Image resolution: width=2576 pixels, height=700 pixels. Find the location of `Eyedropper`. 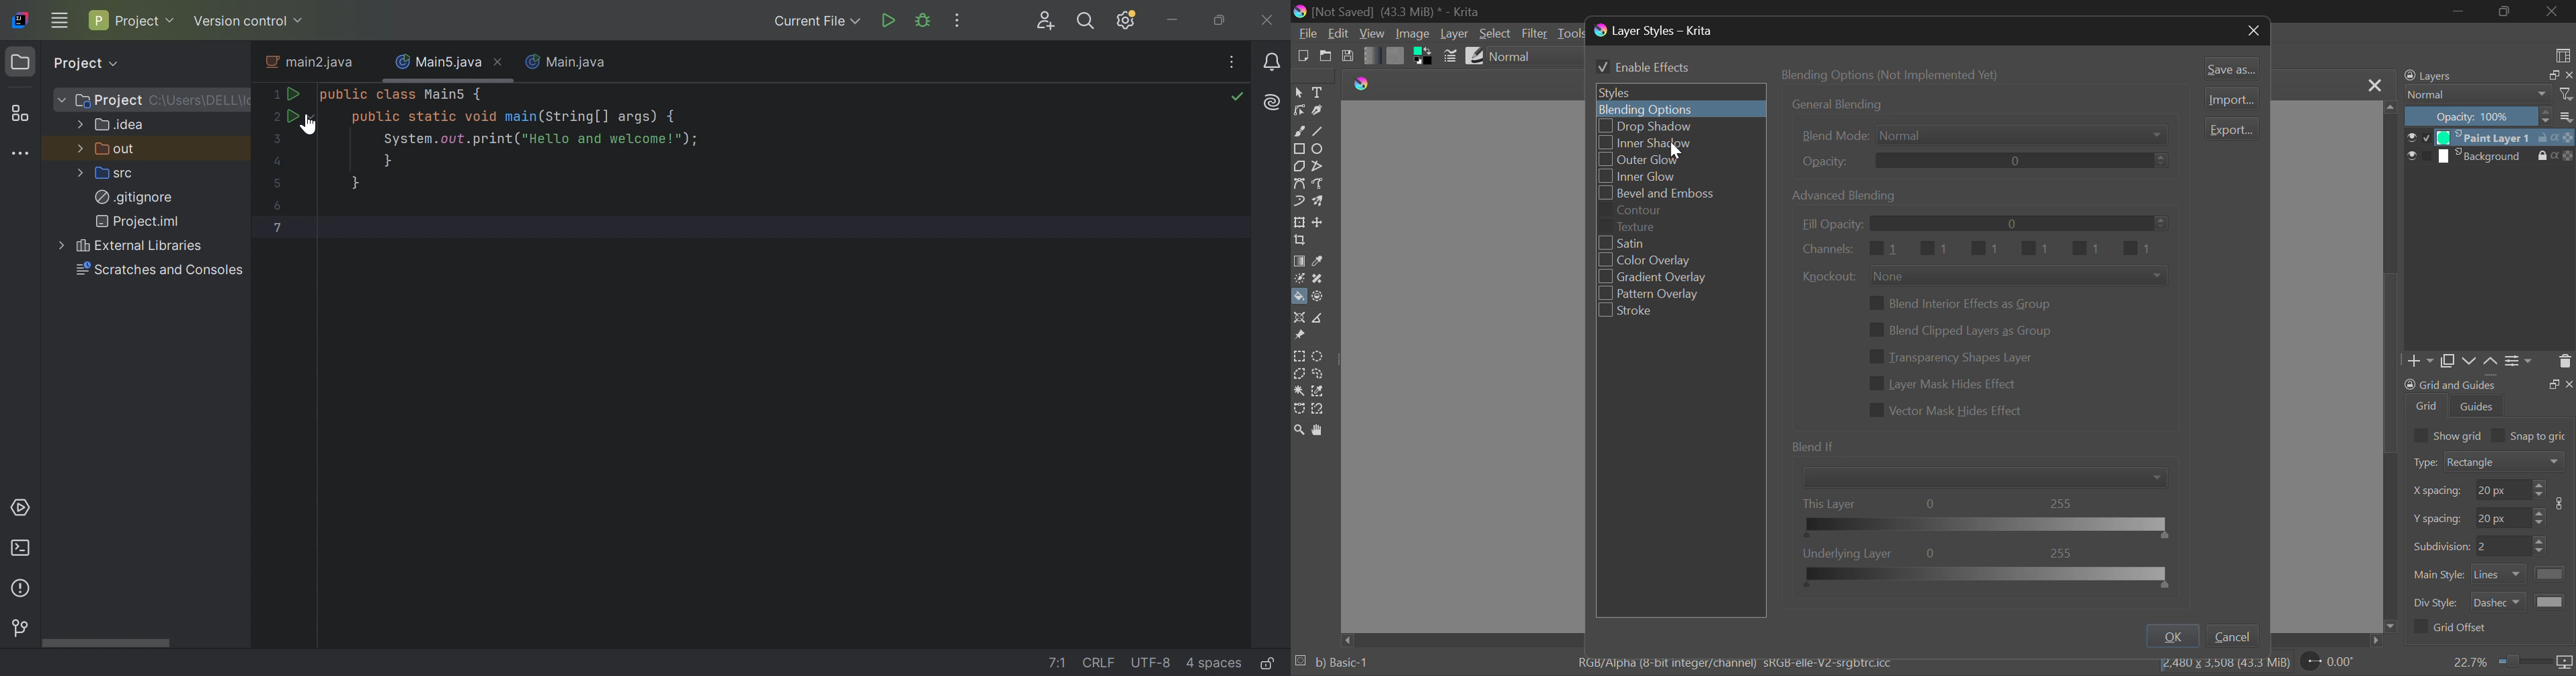

Eyedropper is located at coordinates (1320, 260).